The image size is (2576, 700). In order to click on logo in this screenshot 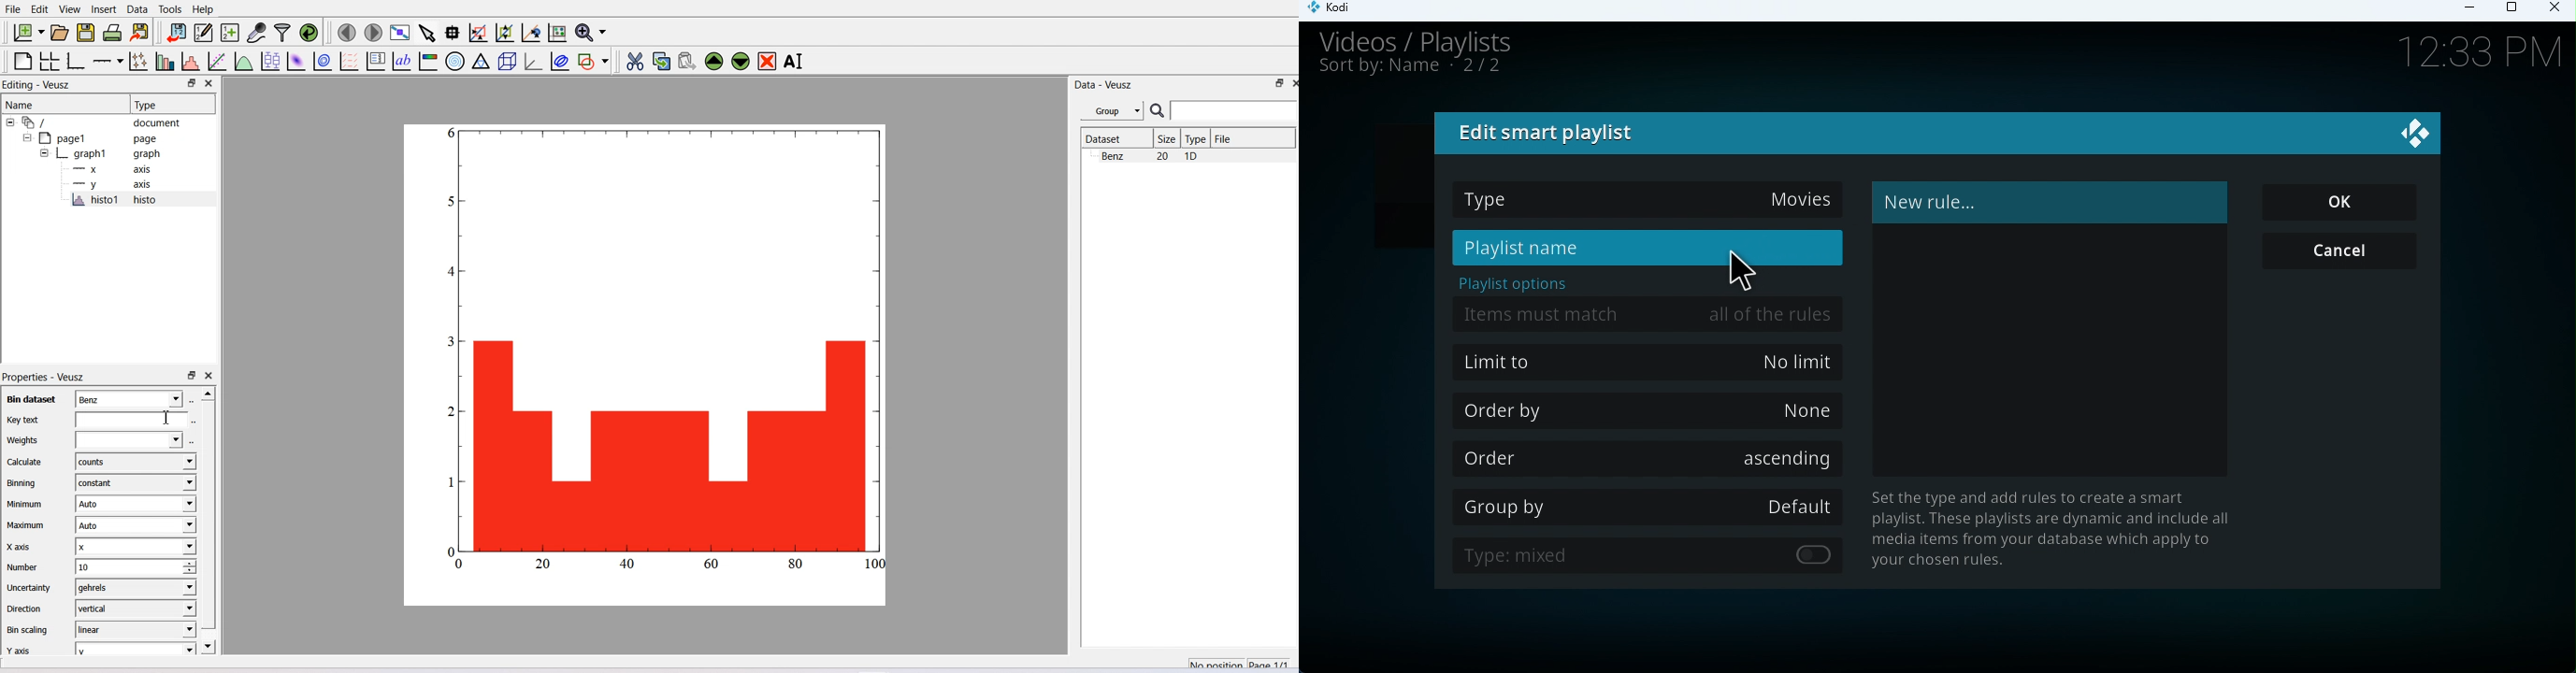, I will do `click(2411, 129)`.